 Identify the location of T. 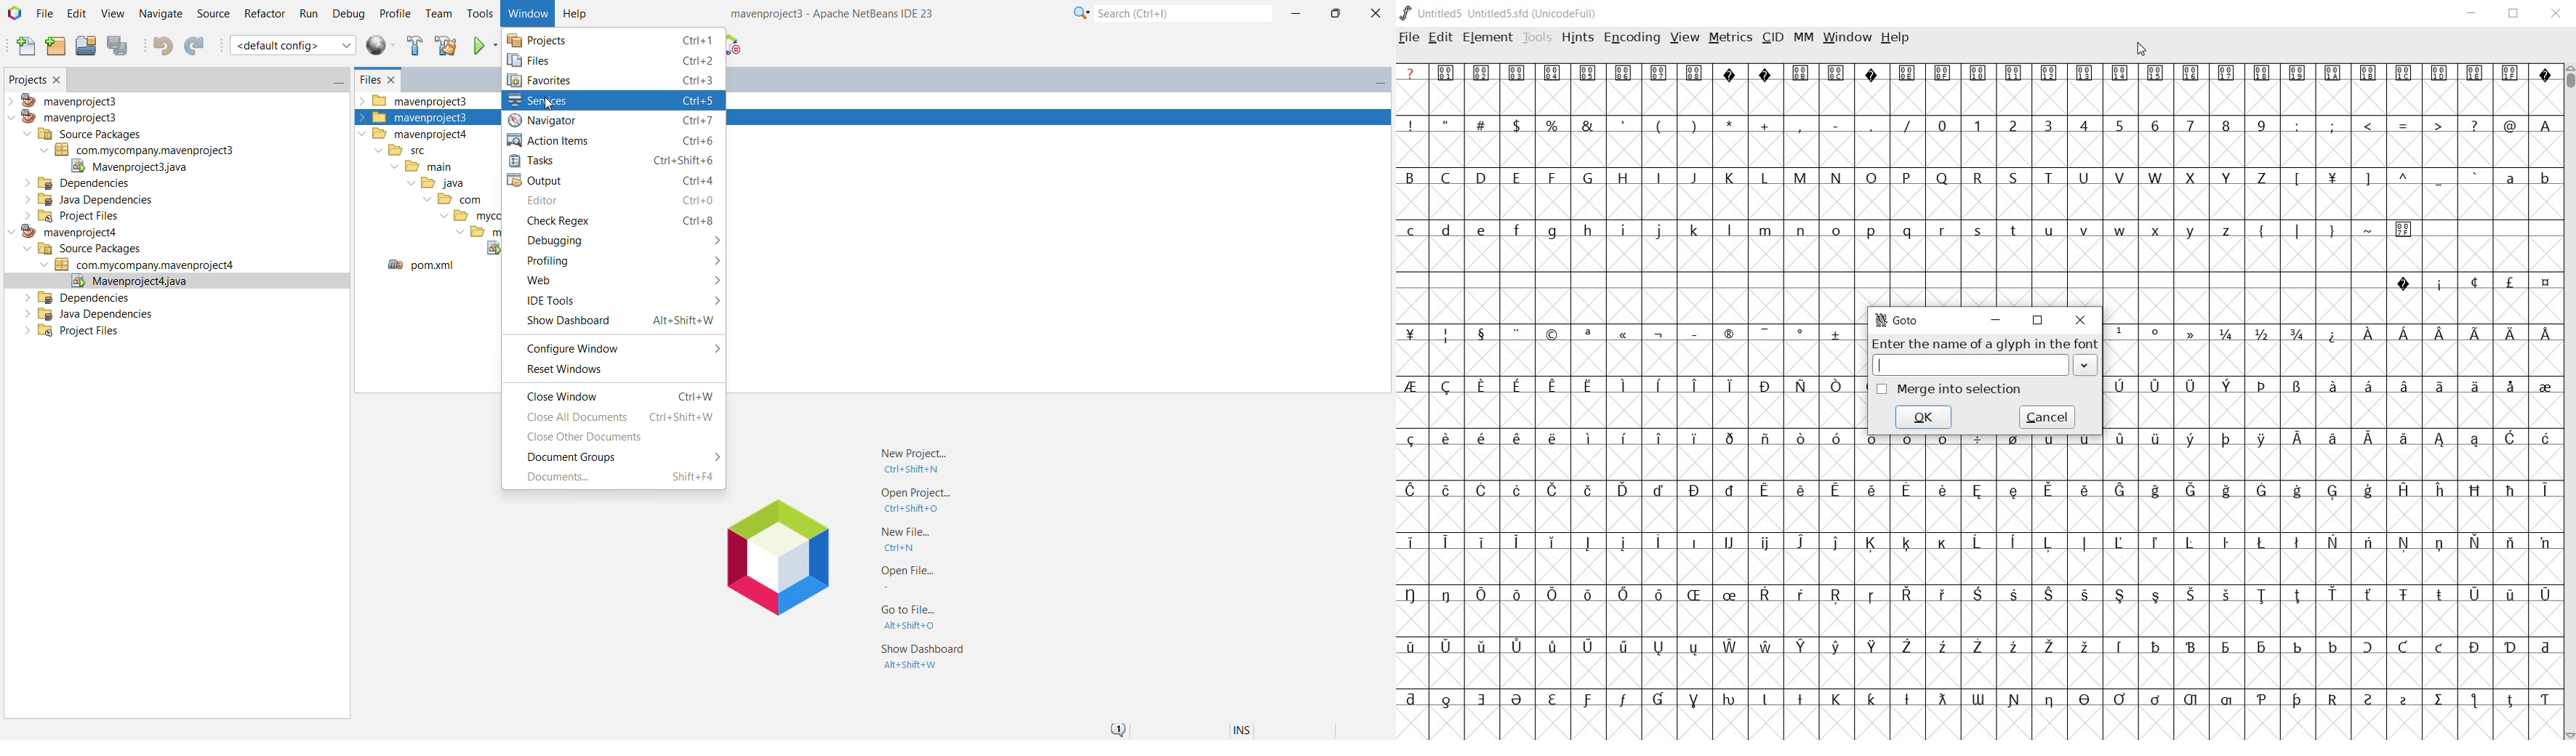
(2048, 177).